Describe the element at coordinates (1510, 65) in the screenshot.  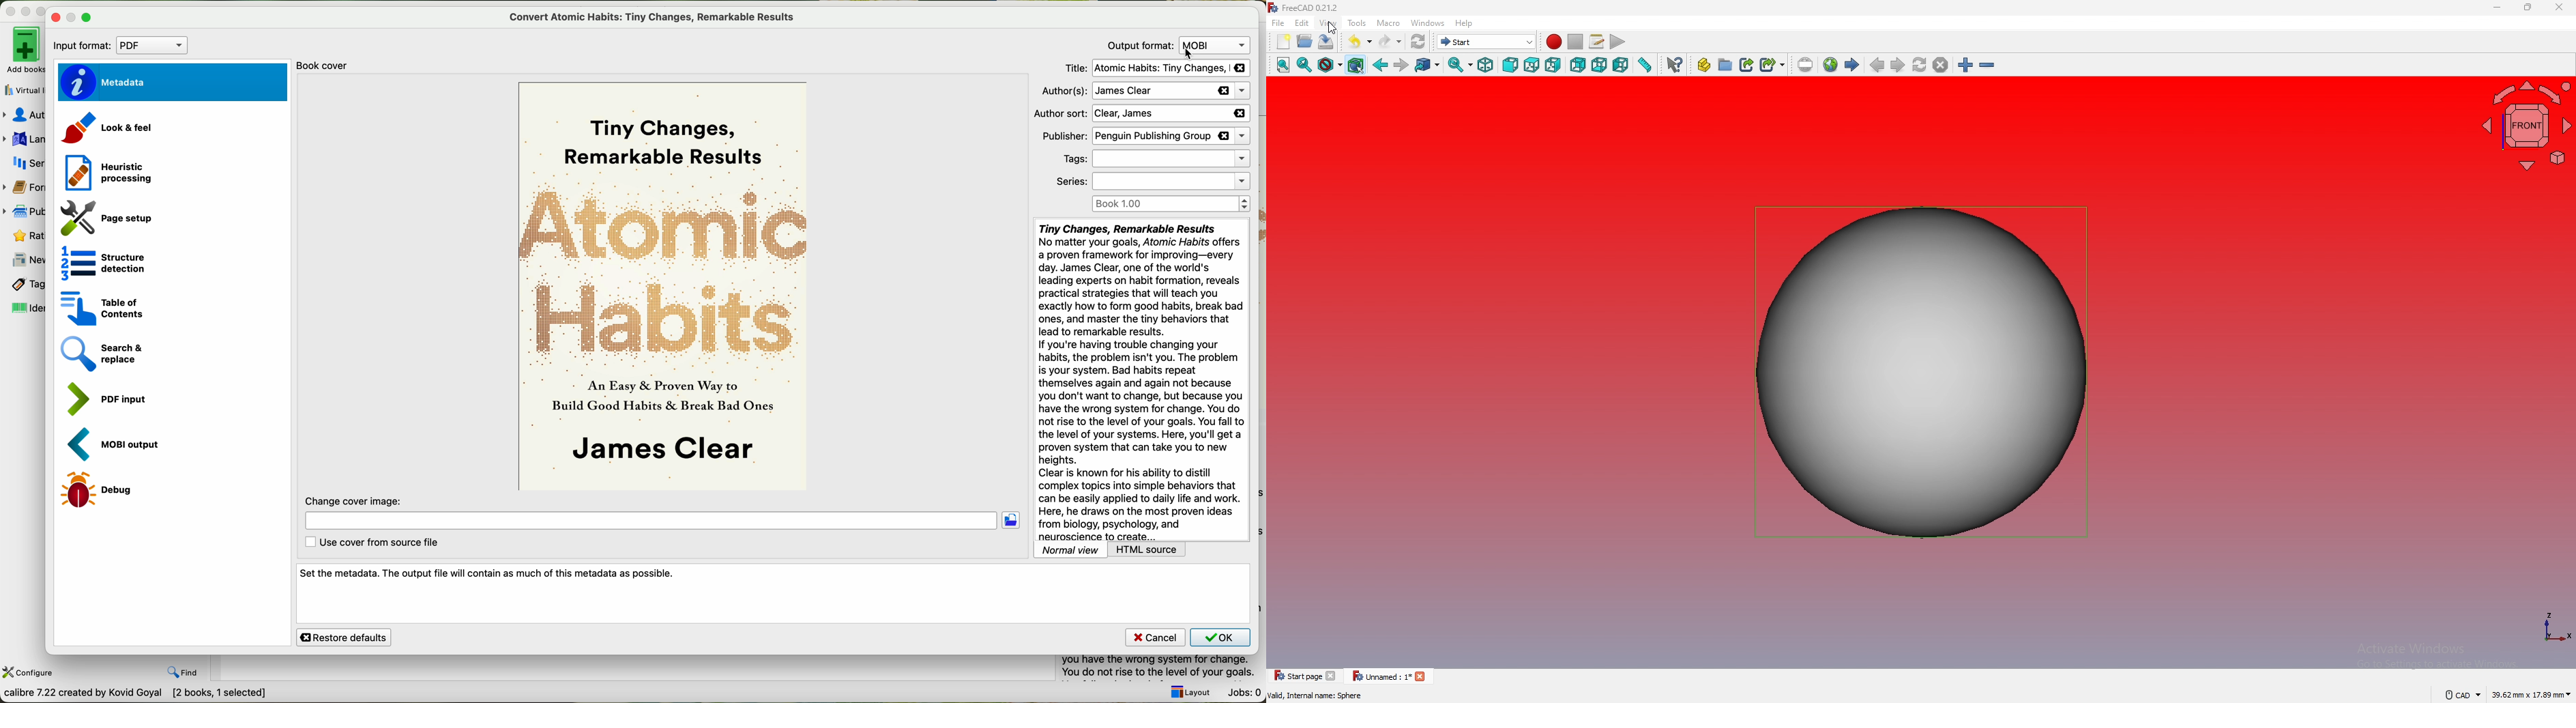
I see `front` at that location.